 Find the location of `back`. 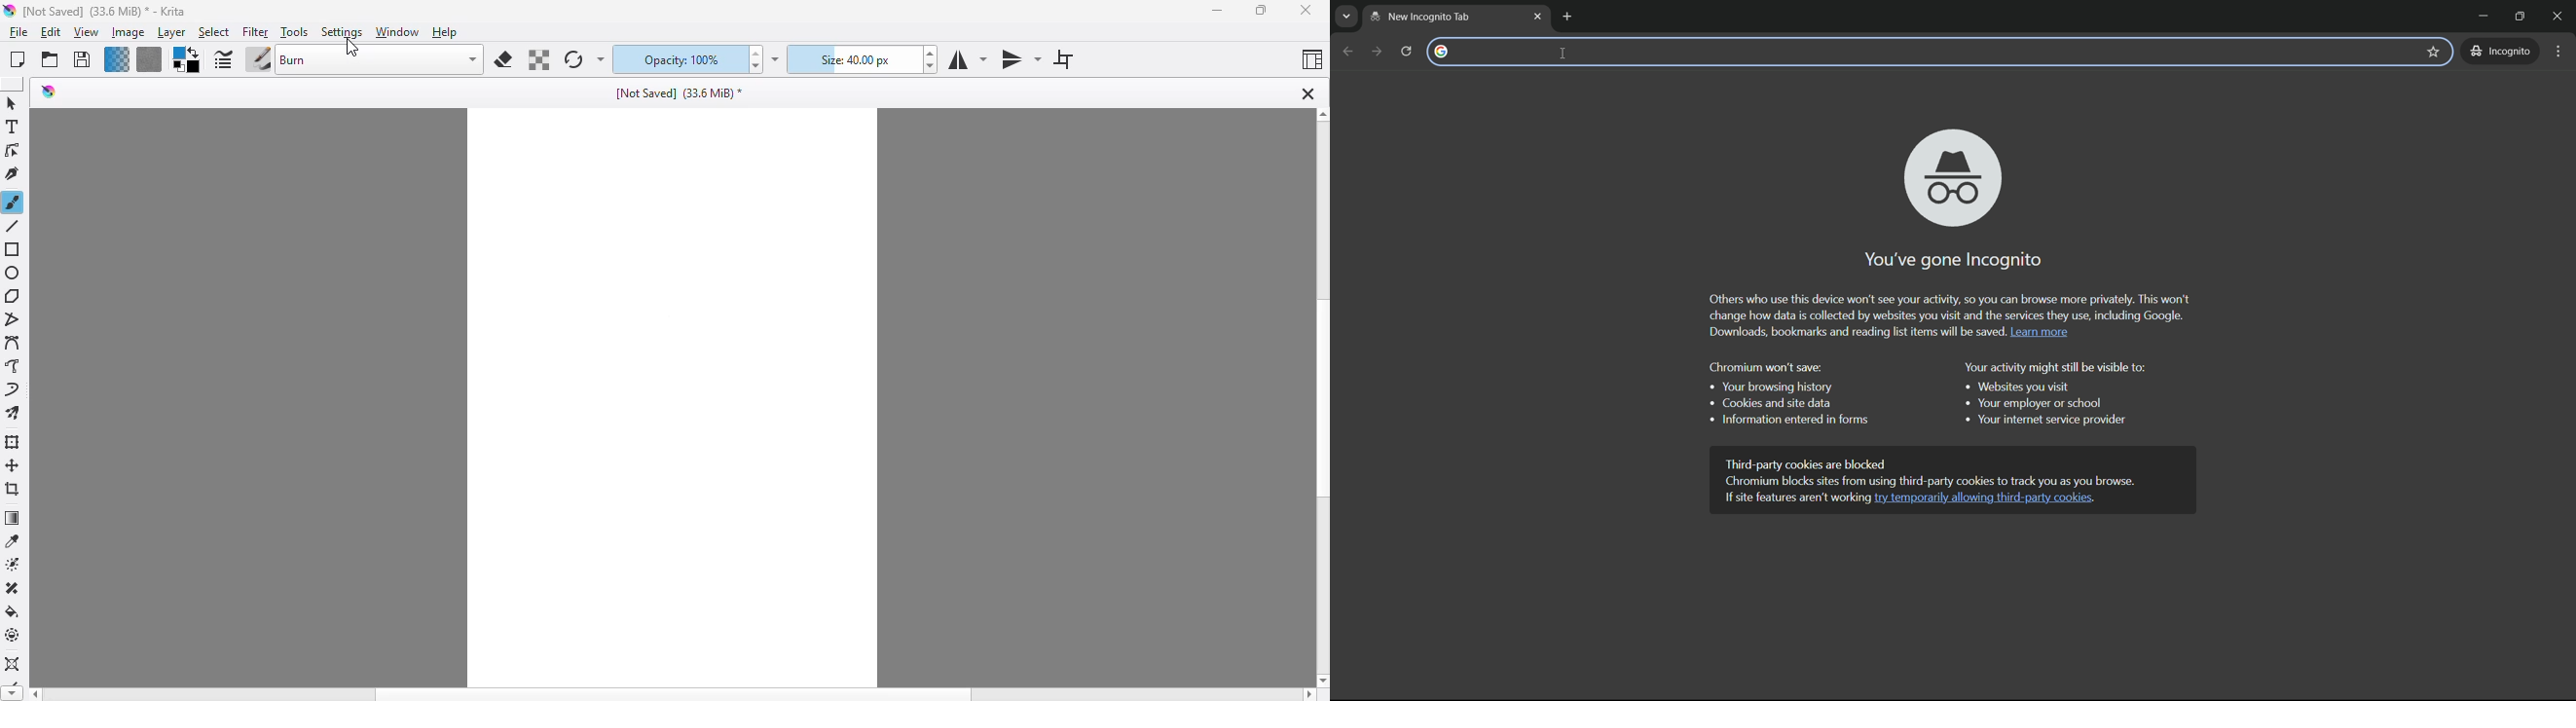

back is located at coordinates (1349, 51).